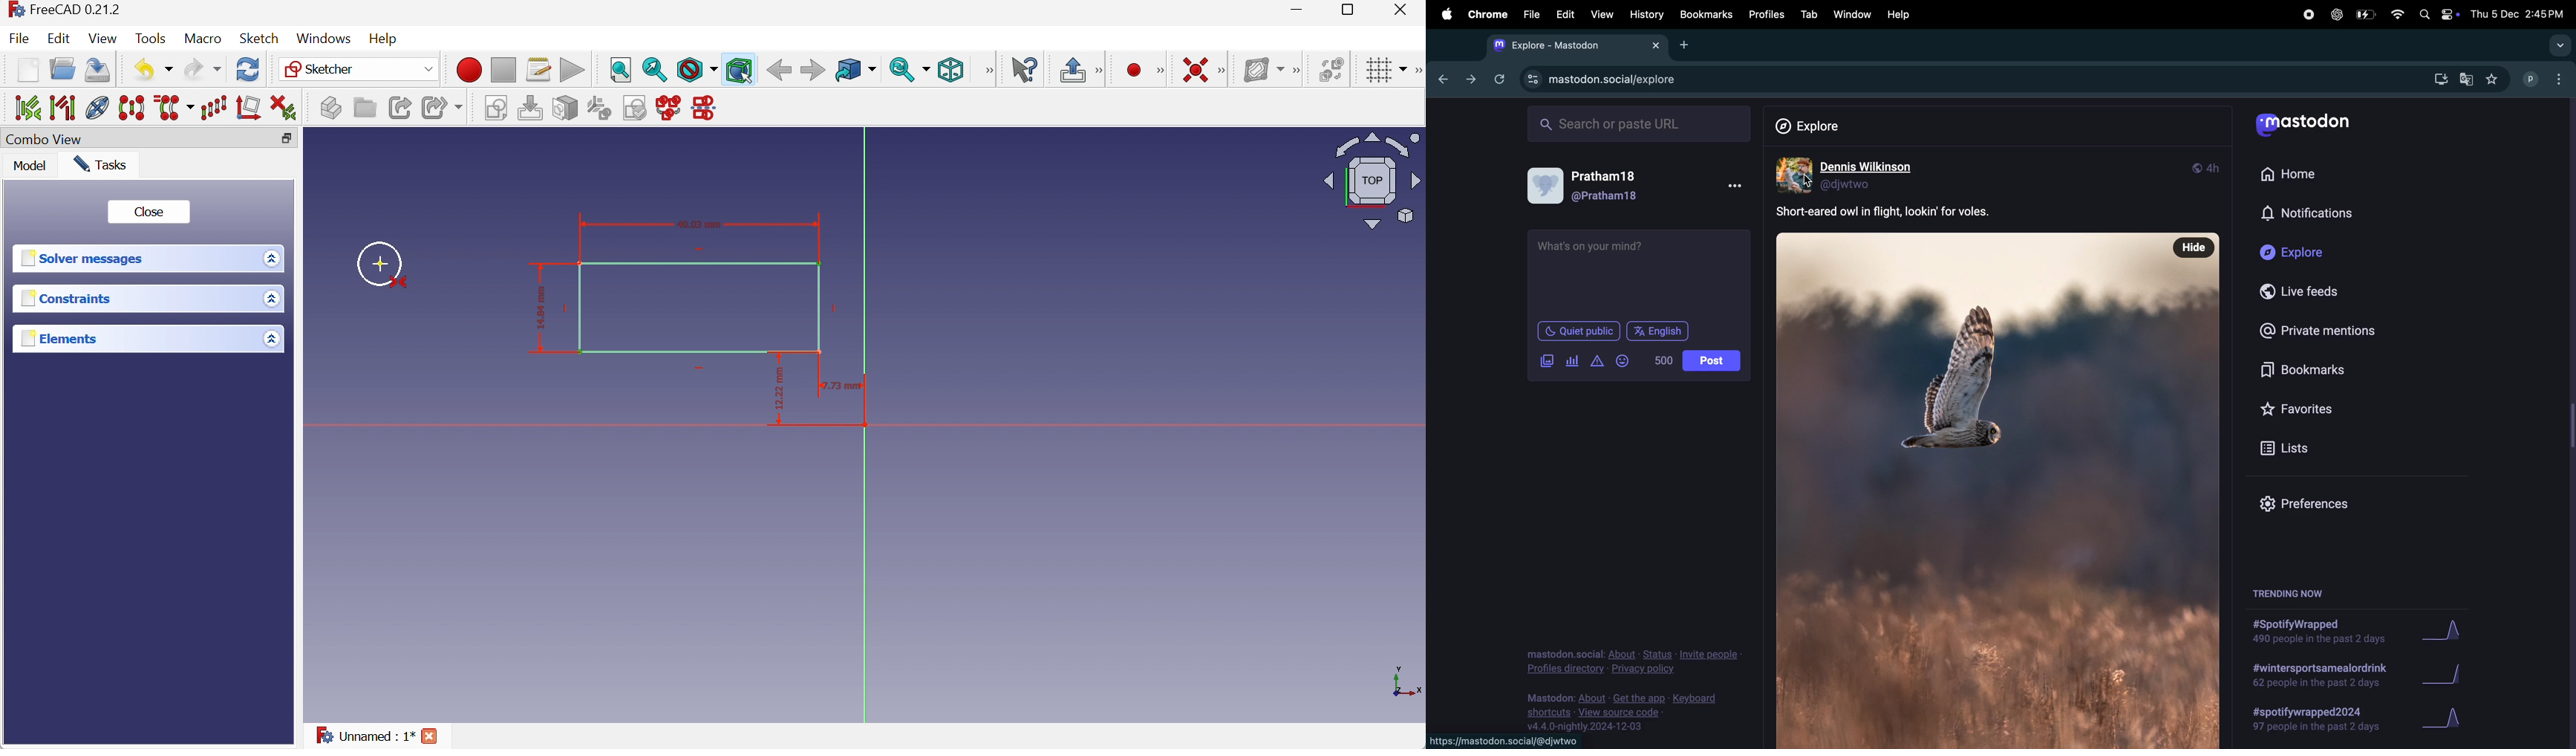  I want to click on Minimize, so click(1300, 10).